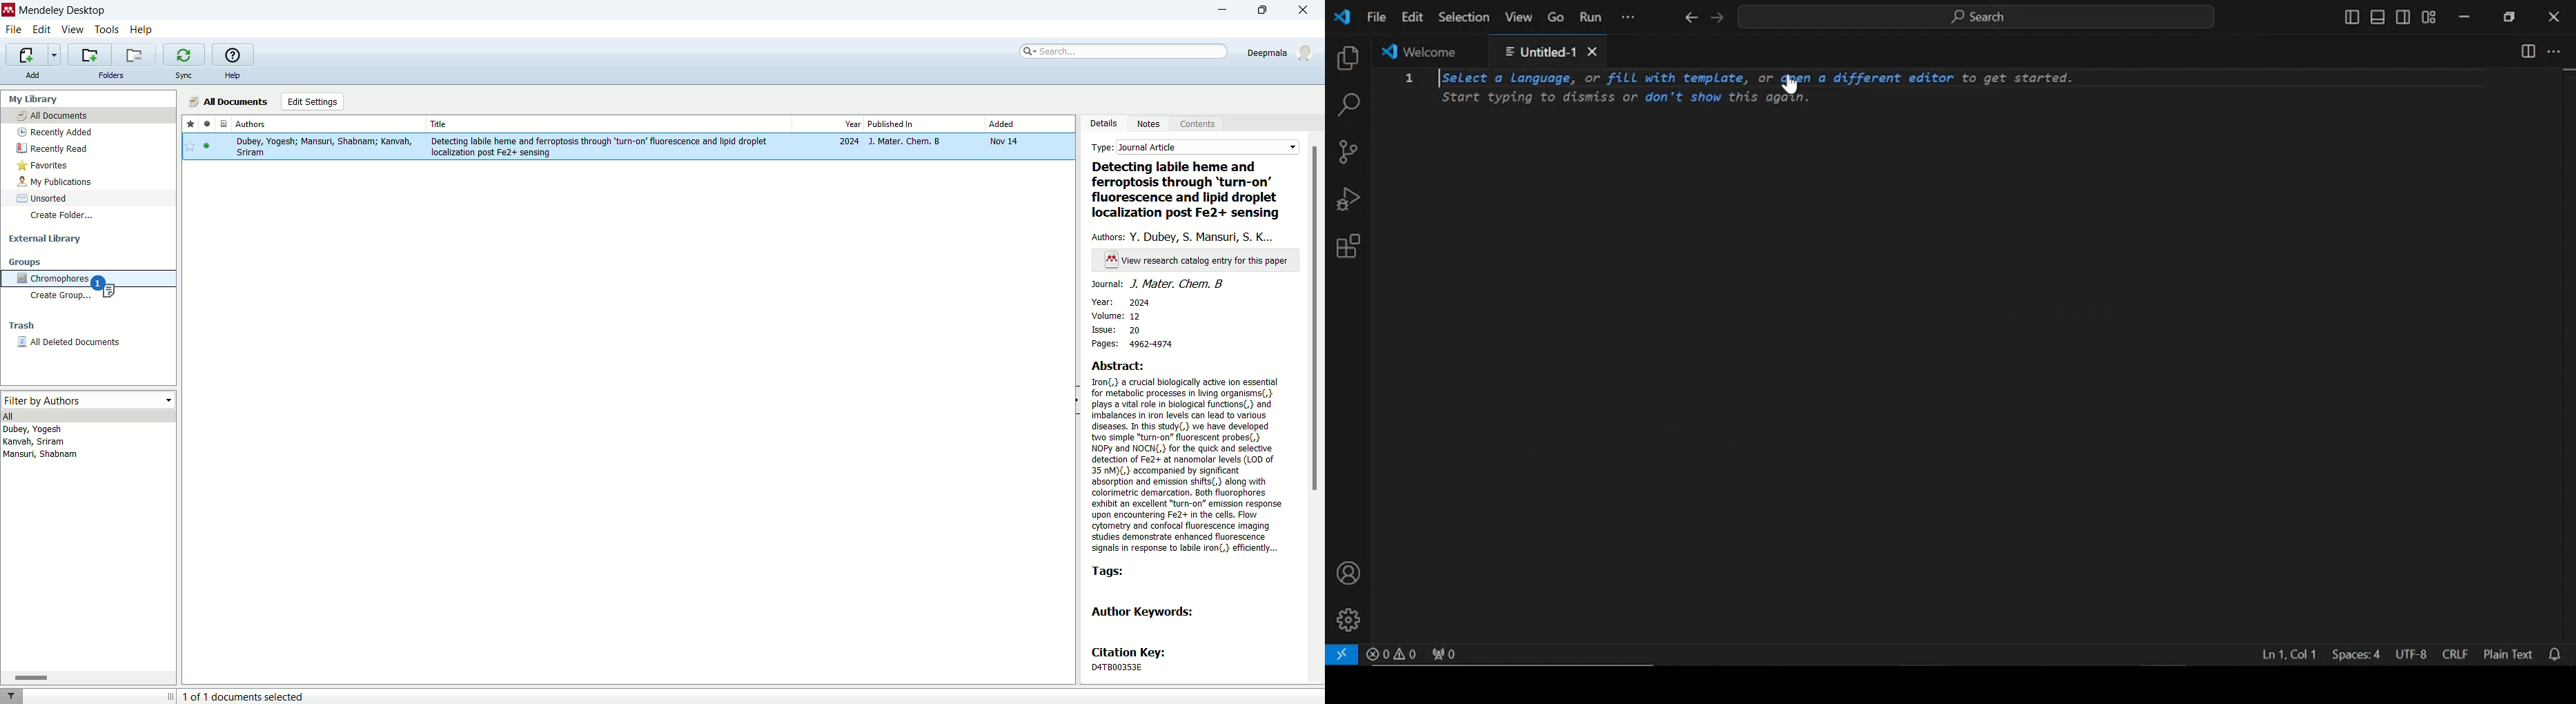  Describe the element at coordinates (1028, 124) in the screenshot. I see `added` at that location.